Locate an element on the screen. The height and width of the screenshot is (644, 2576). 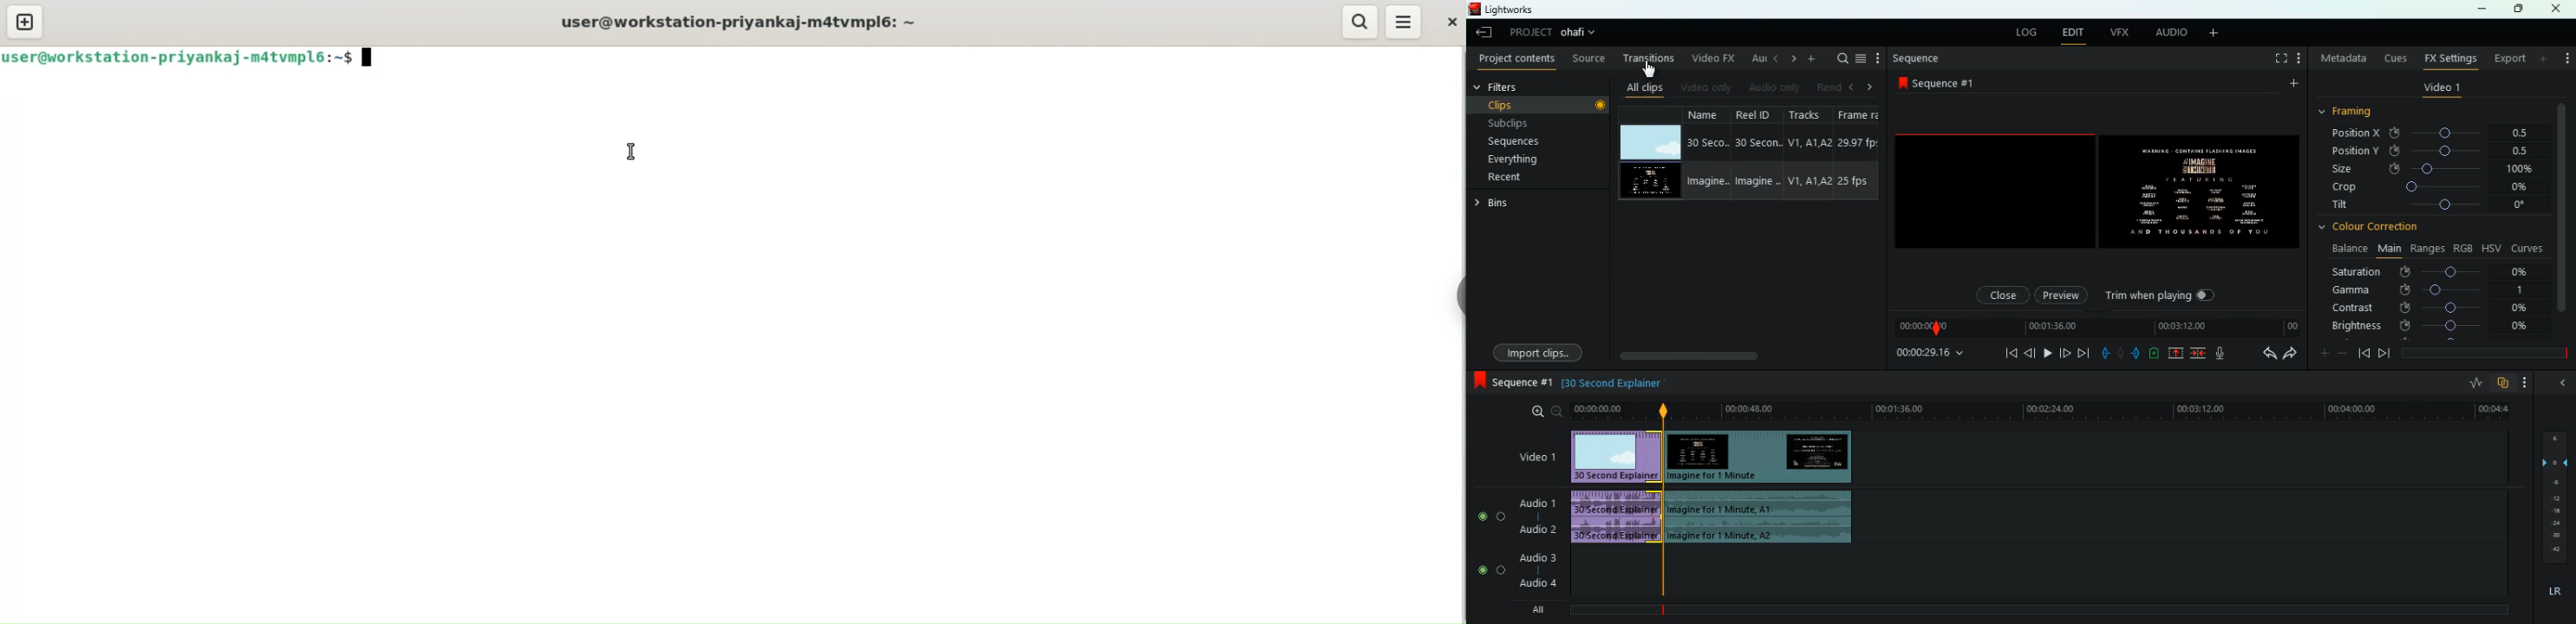
menu is located at coordinates (1861, 58).